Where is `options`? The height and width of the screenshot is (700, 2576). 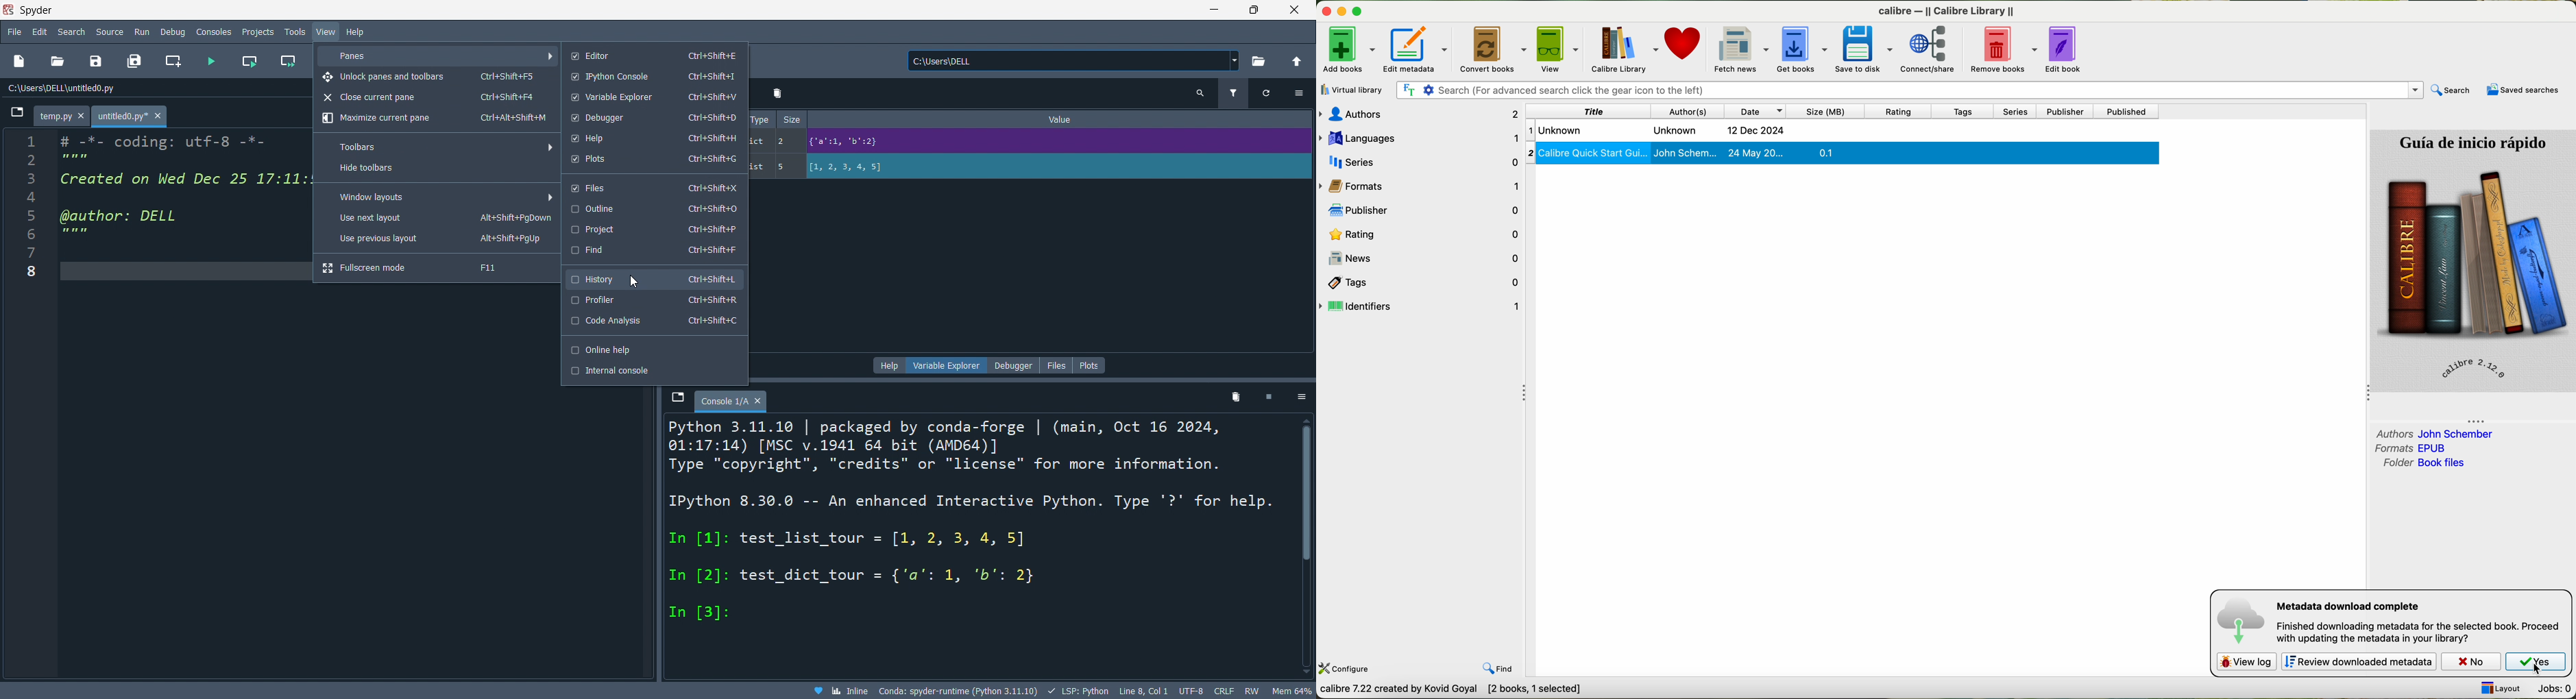 options is located at coordinates (1299, 93).